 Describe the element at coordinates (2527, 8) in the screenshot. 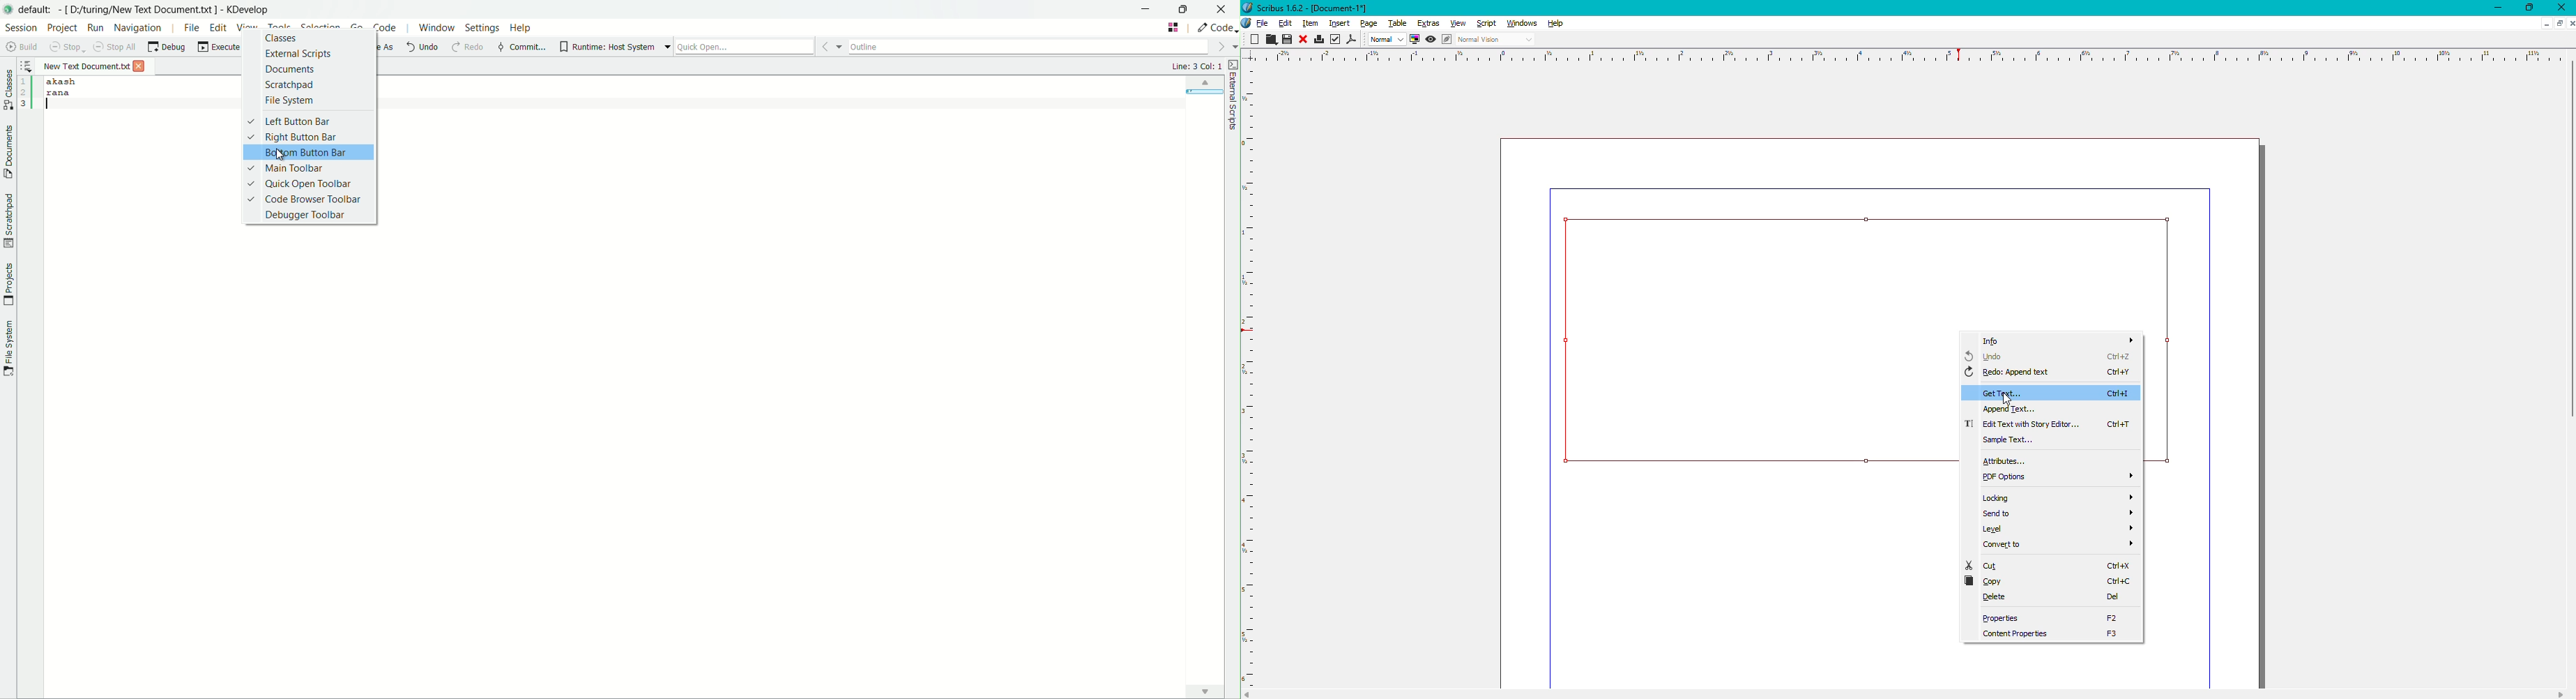

I see `Restore` at that location.